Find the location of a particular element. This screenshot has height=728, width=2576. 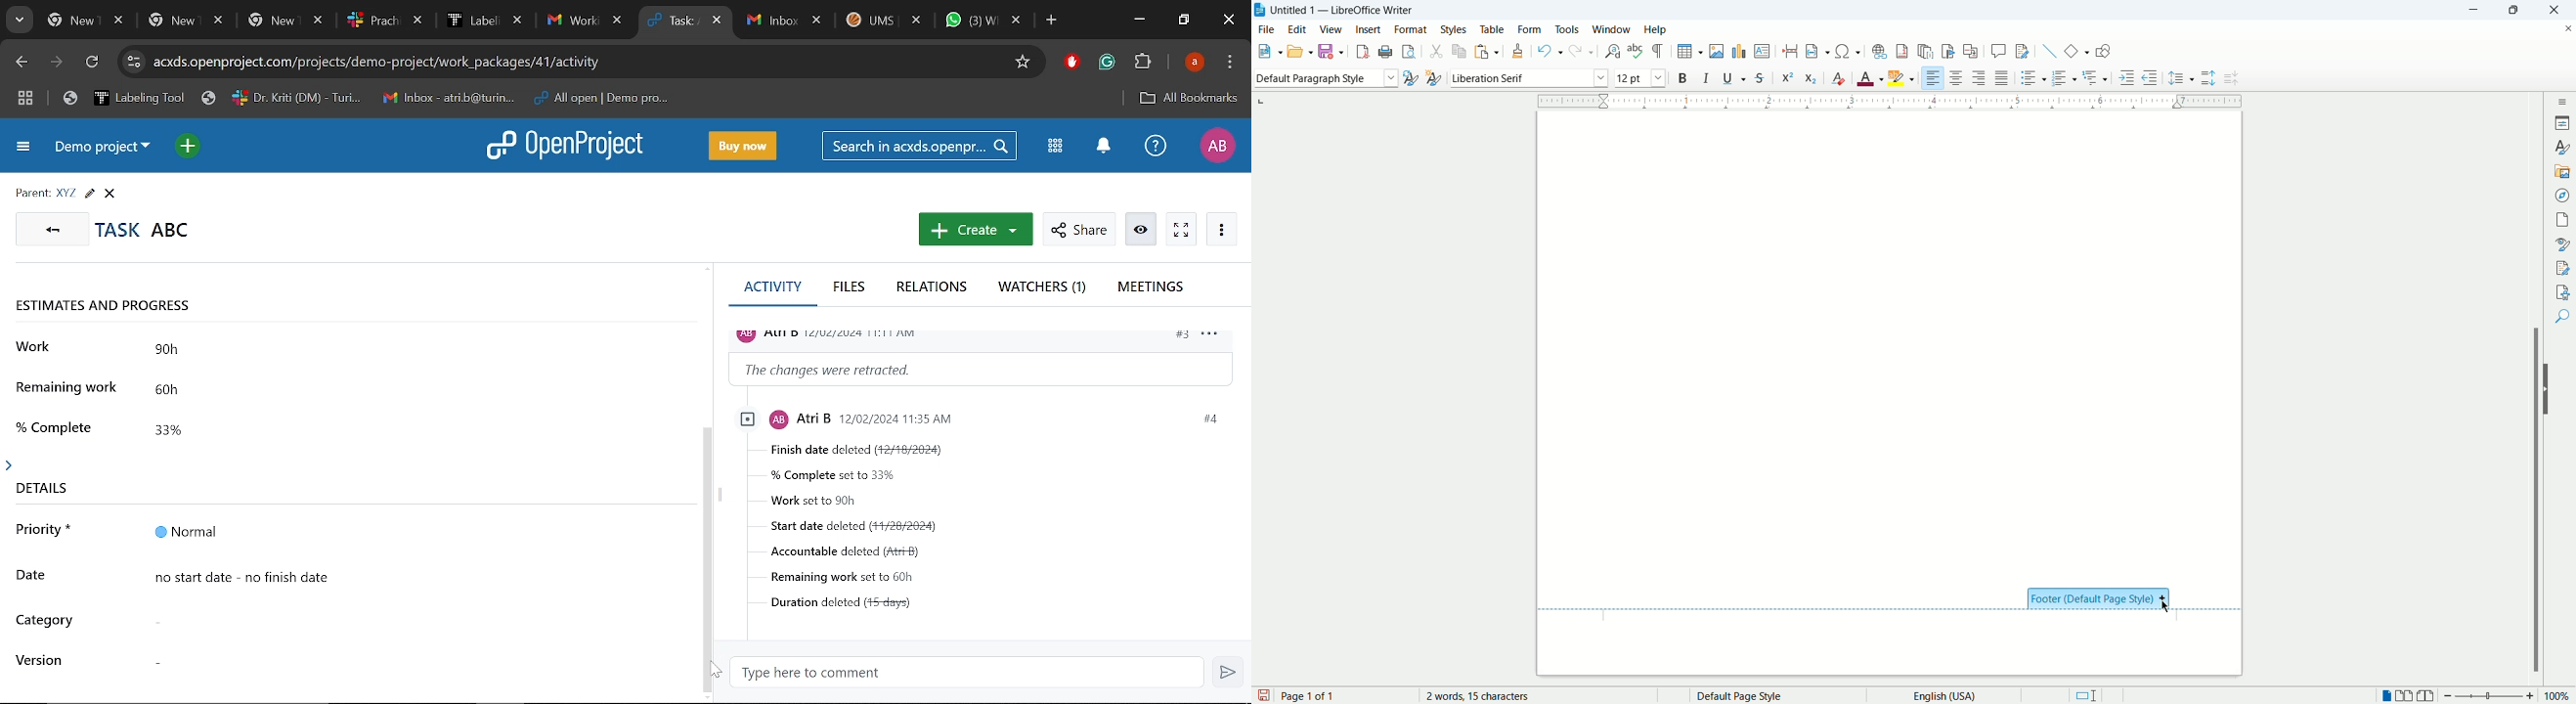

Cite info is located at coordinates (134, 63).